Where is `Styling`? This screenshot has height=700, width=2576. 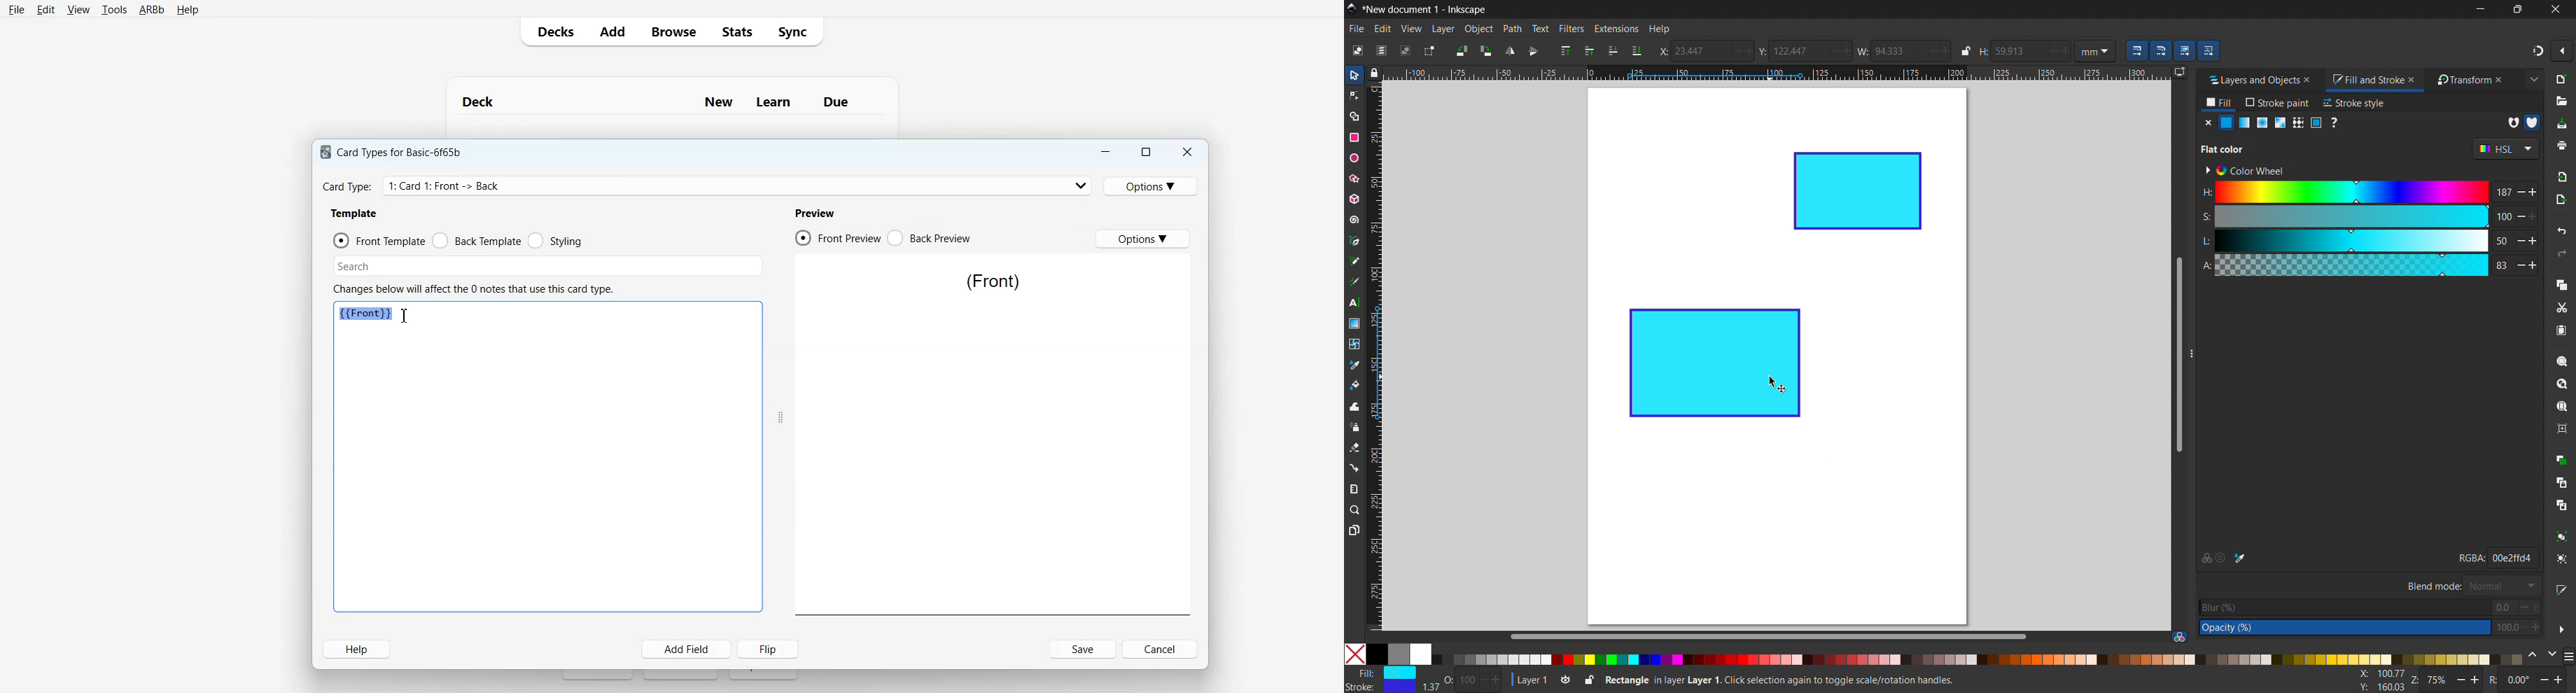 Styling is located at coordinates (555, 241).